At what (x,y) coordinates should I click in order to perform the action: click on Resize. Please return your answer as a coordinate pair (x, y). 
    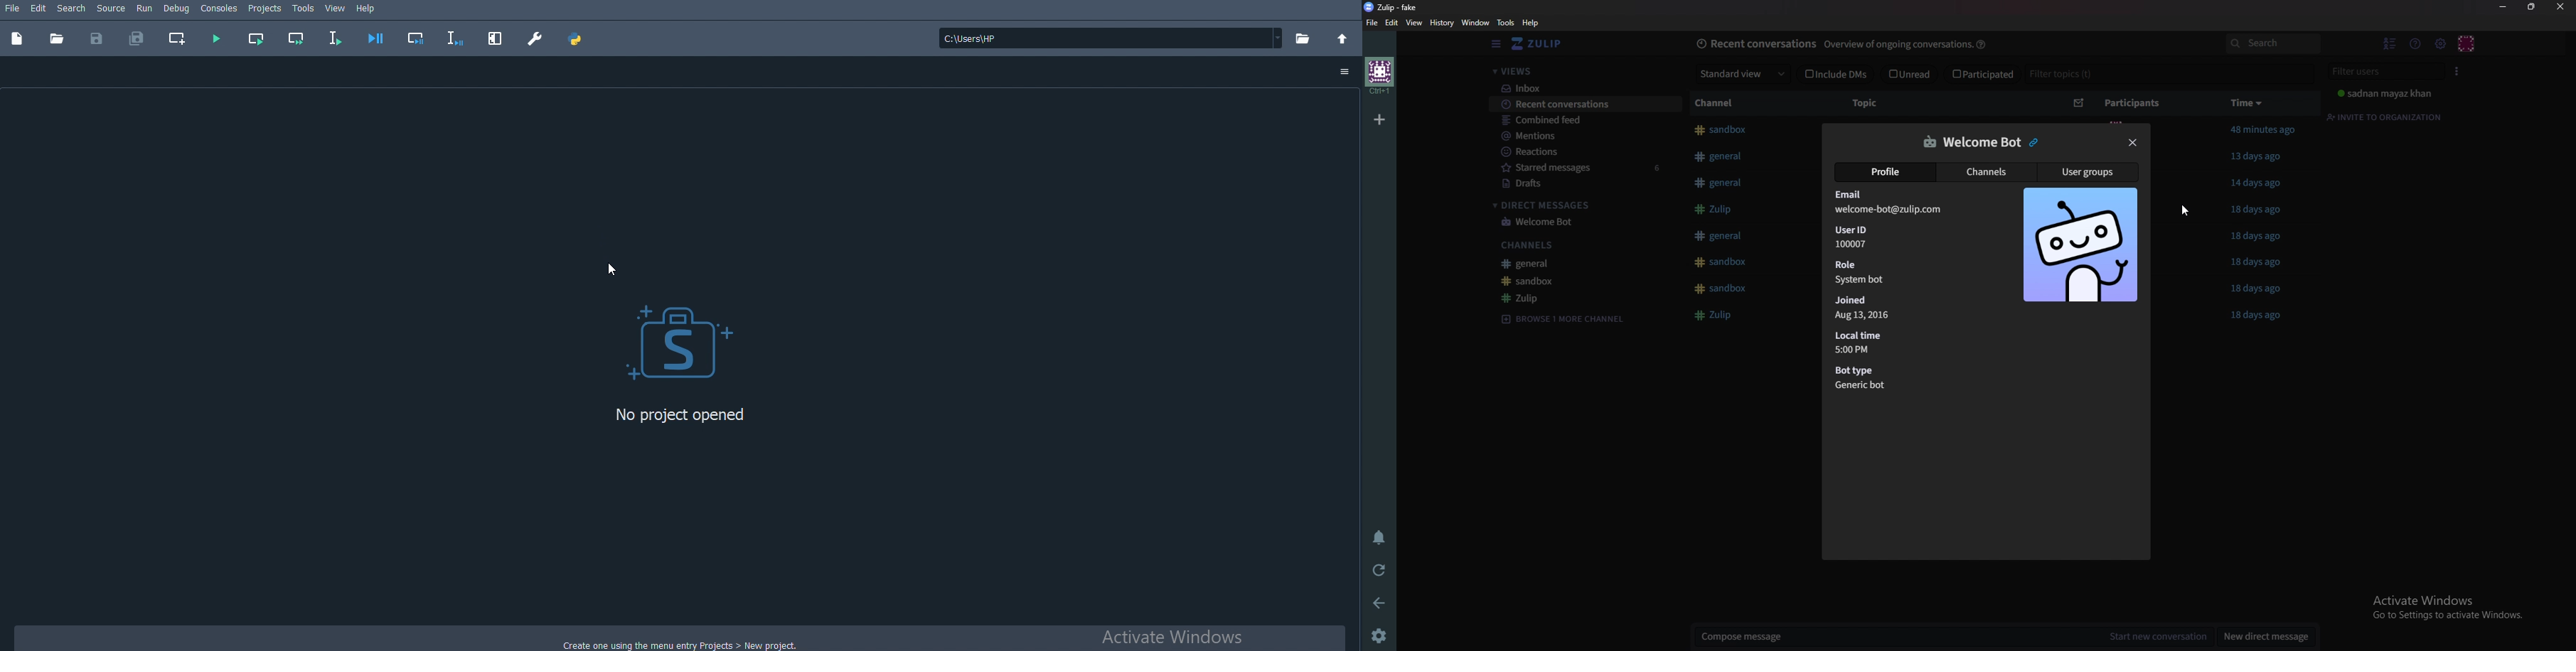
    Looking at the image, I should click on (2532, 8).